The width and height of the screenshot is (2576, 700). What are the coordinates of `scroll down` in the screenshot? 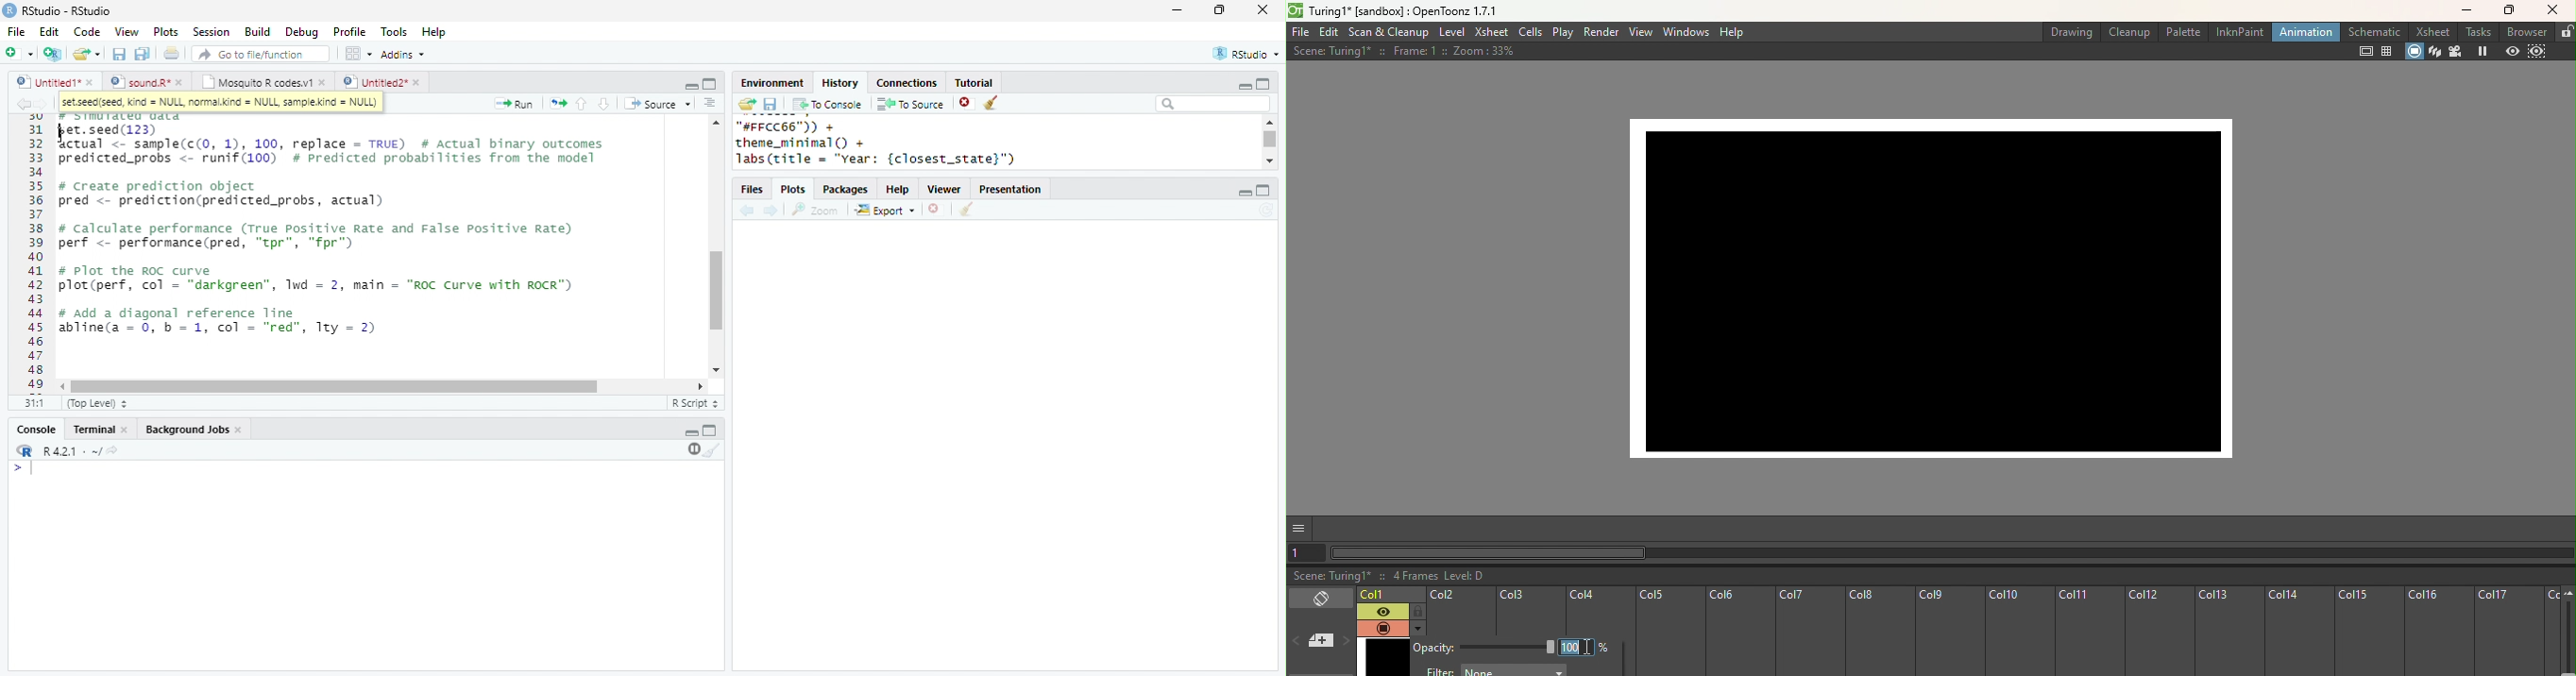 It's located at (1269, 160).